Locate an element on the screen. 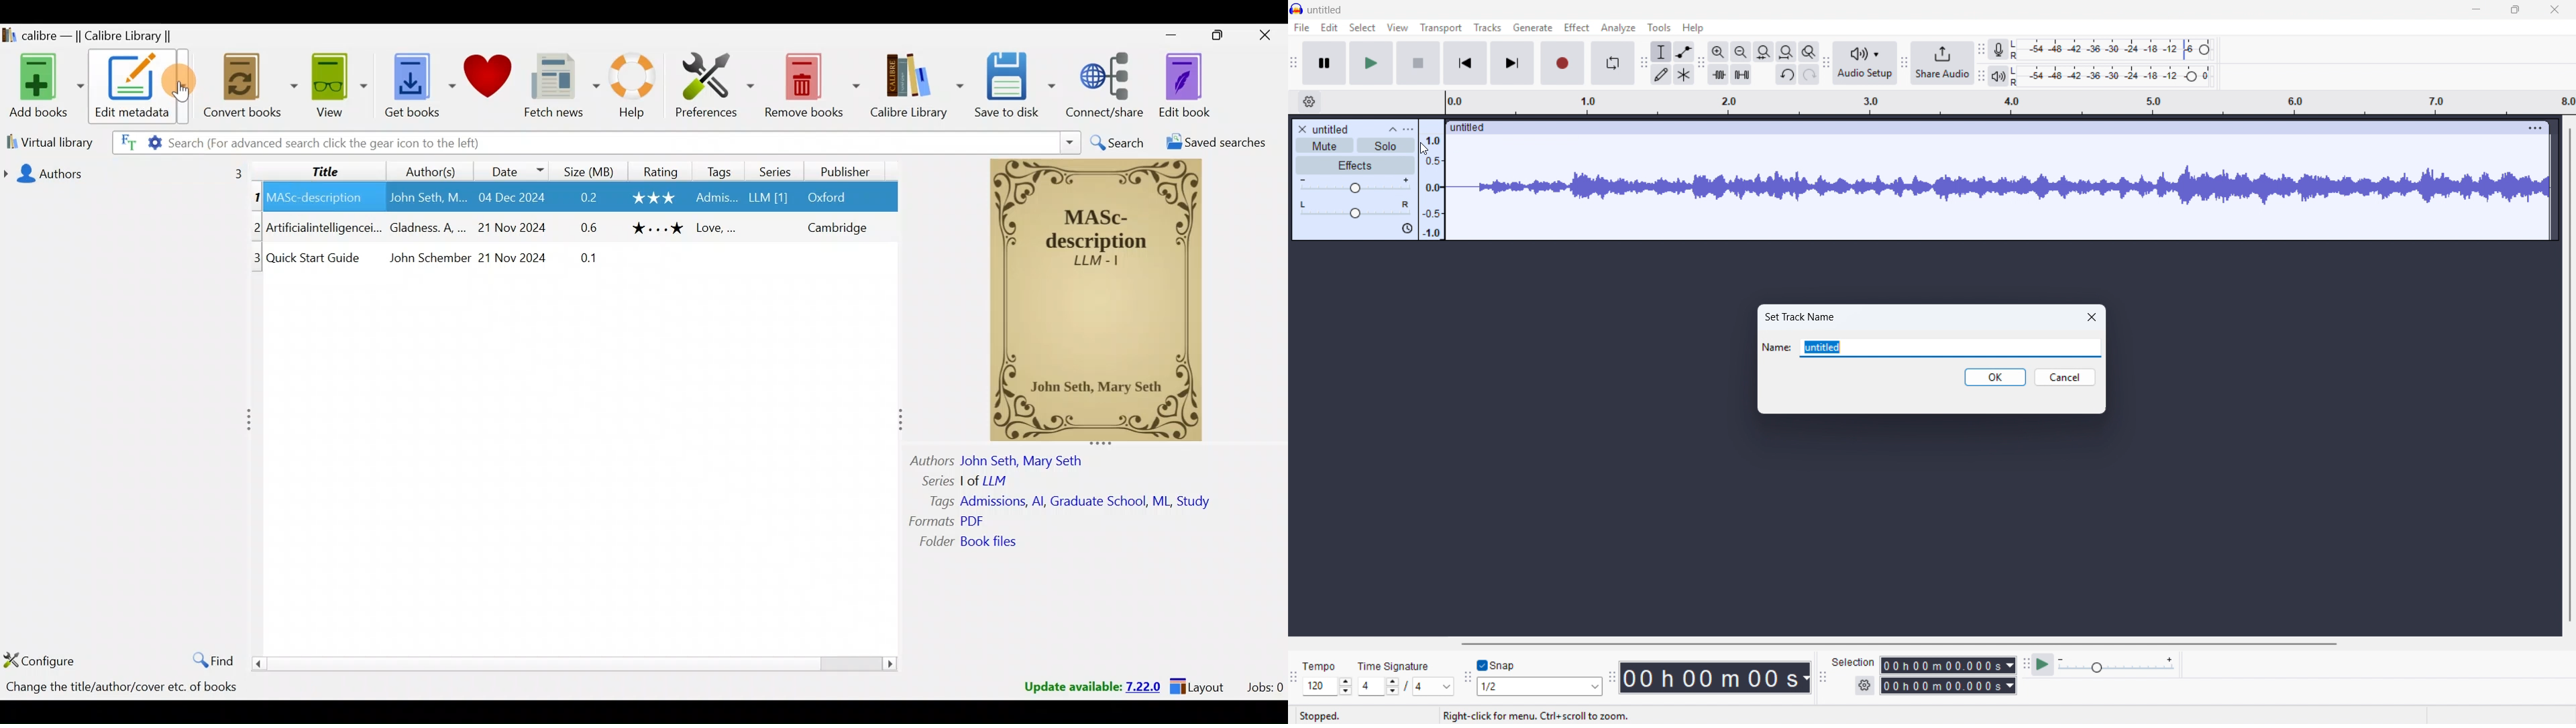 This screenshot has height=728, width=2576. Skip to end  is located at coordinates (1512, 64).